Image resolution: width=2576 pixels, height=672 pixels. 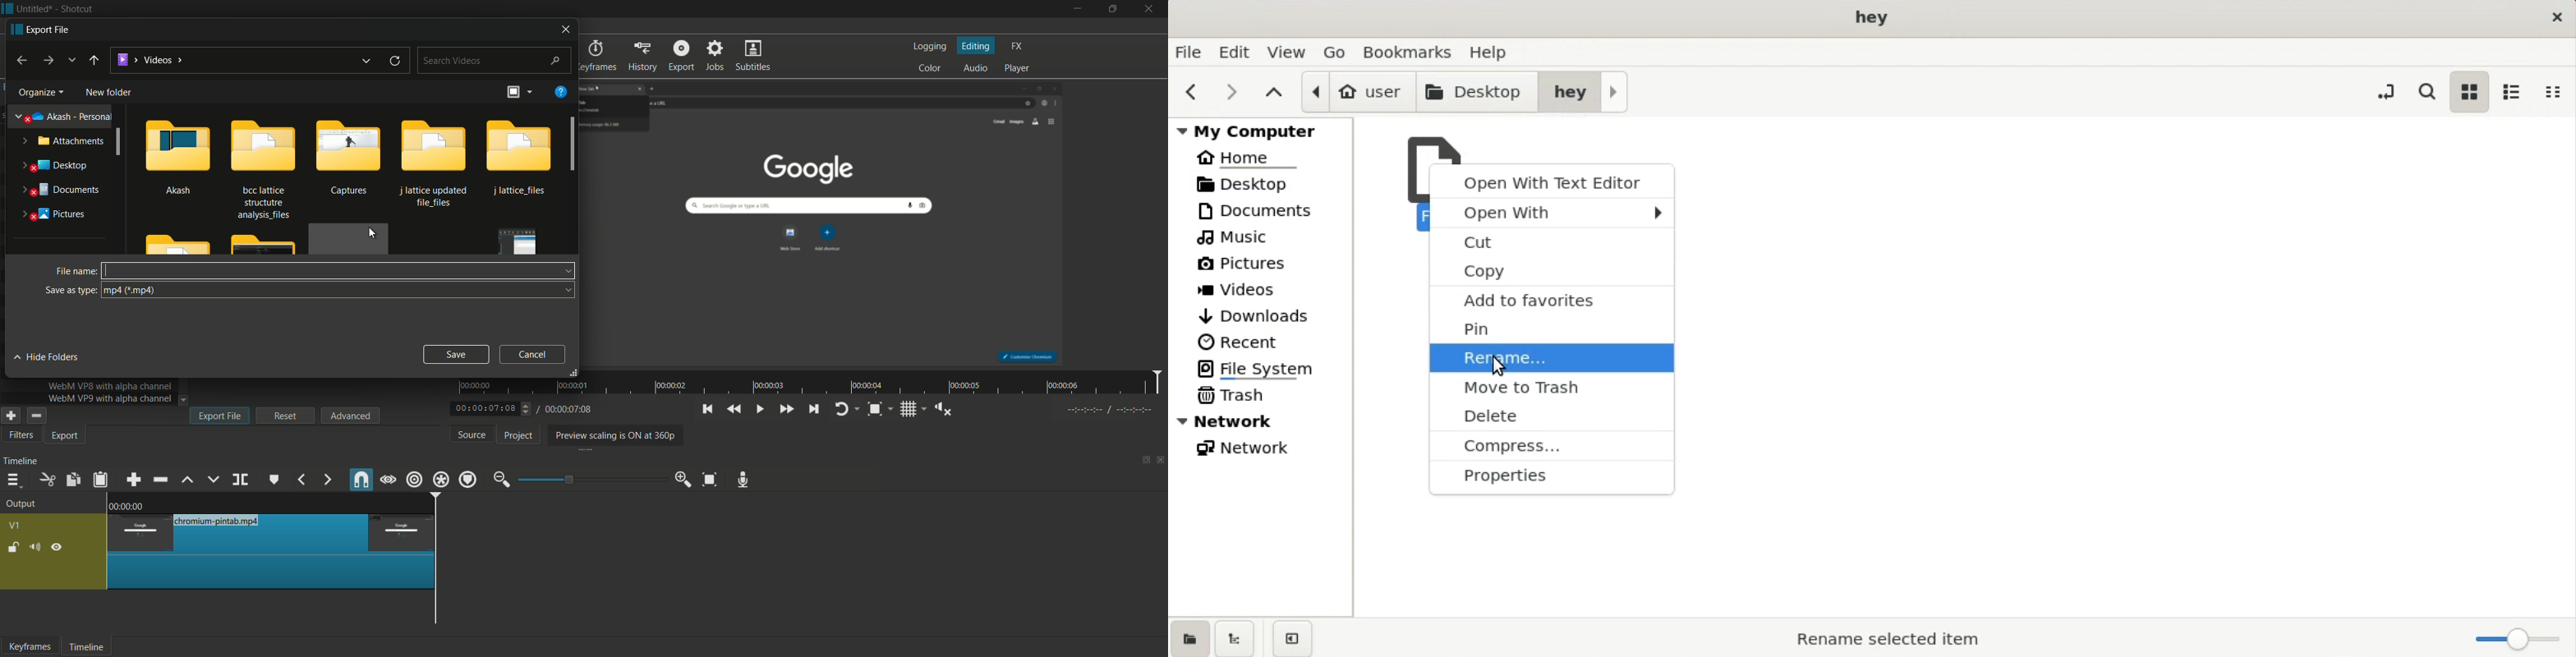 What do you see at coordinates (436, 164) in the screenshot?
I see `folder-4` at bounding box center [436, 164].